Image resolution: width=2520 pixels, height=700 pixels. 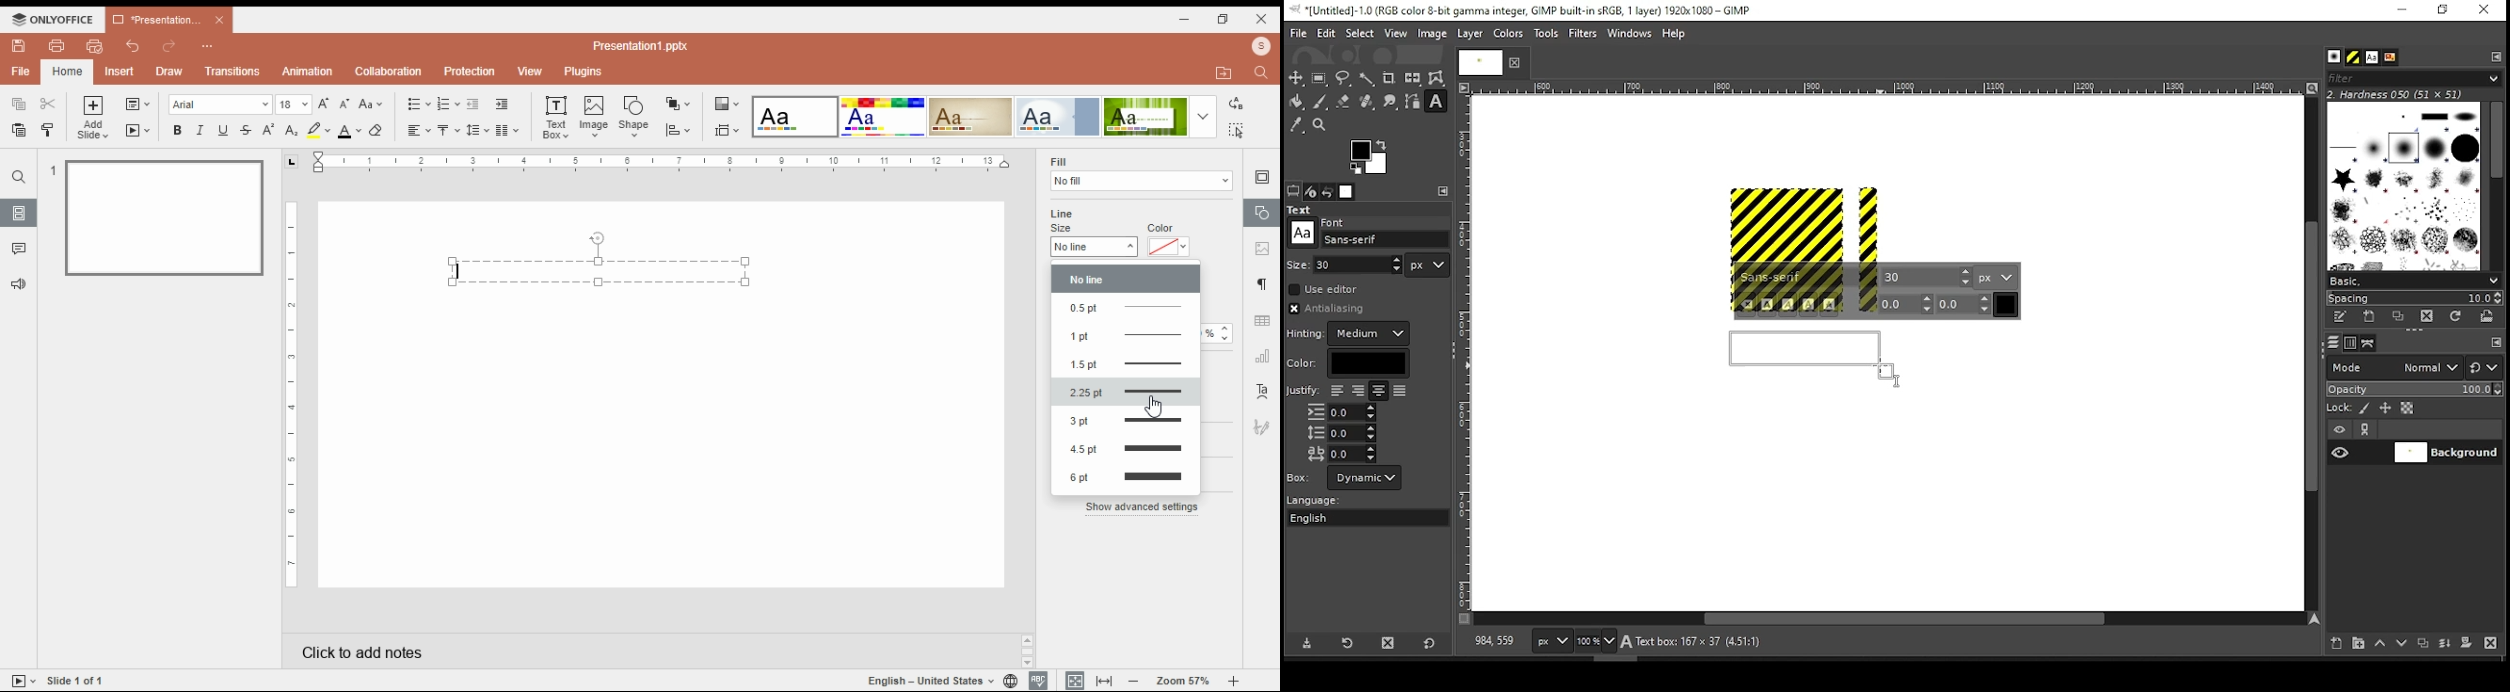 What do you see at coordinates (1188, 20) in the screenshot?
I see `minimize` at bounding box center [1188, 20].